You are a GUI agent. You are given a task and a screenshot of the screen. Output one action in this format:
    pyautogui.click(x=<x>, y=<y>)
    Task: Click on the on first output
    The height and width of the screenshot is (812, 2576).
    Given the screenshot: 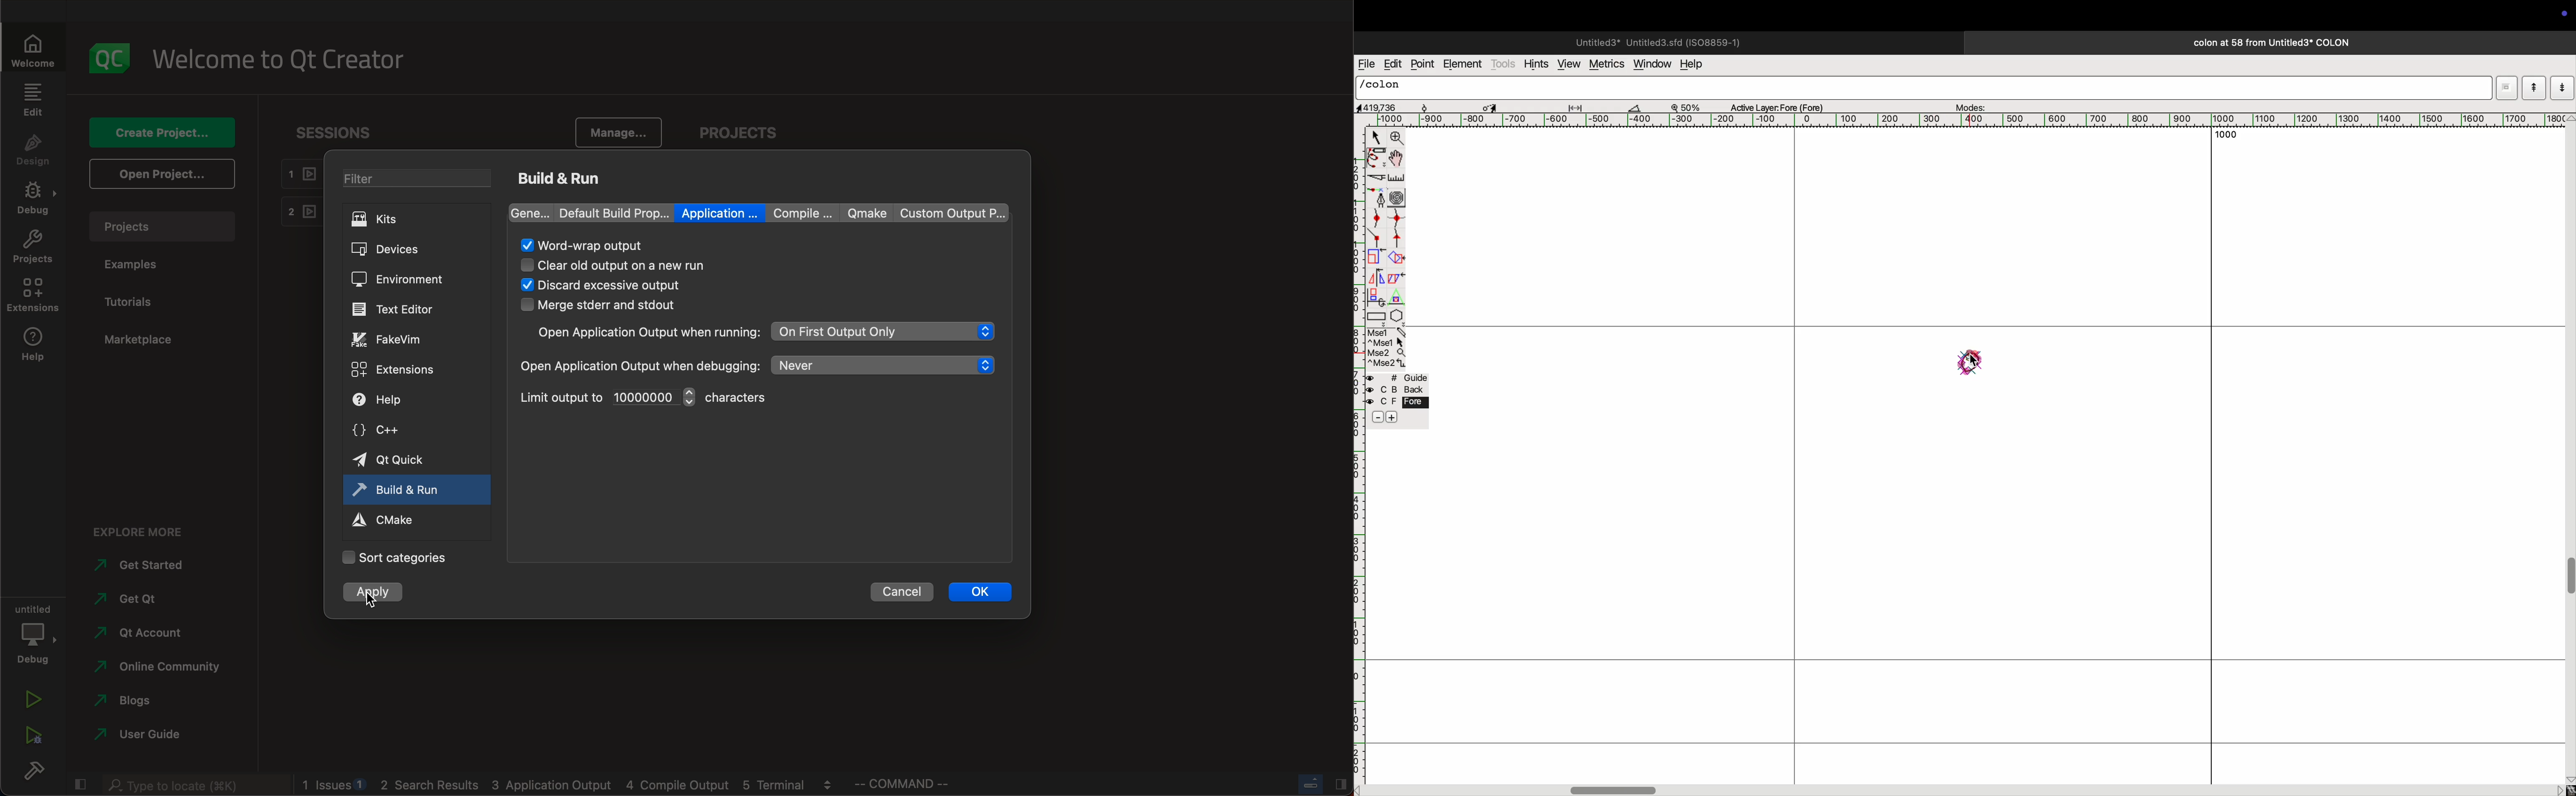 What is the action you would take?
    pyautogui.click(x=884, y=331)
    